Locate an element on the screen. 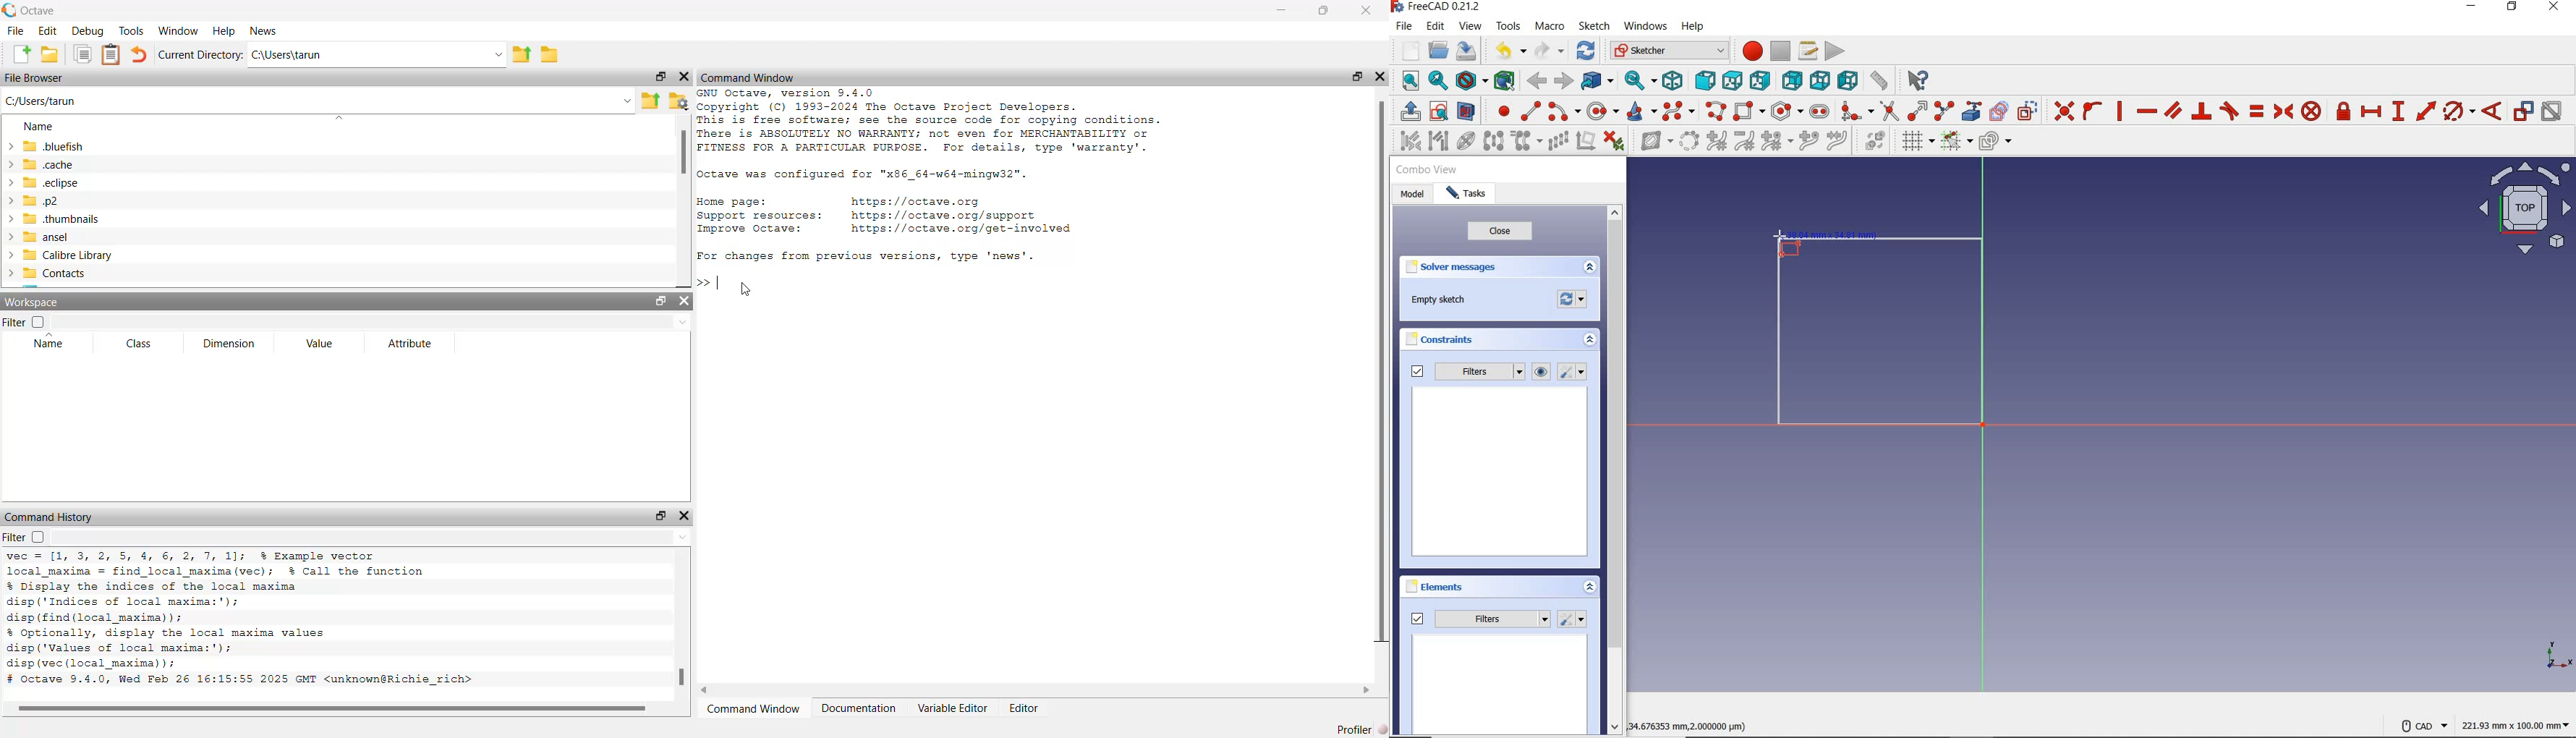 Image resolution: width=2576 pixels, height=756 pixels. windows is located at coordinates (1645, 28).